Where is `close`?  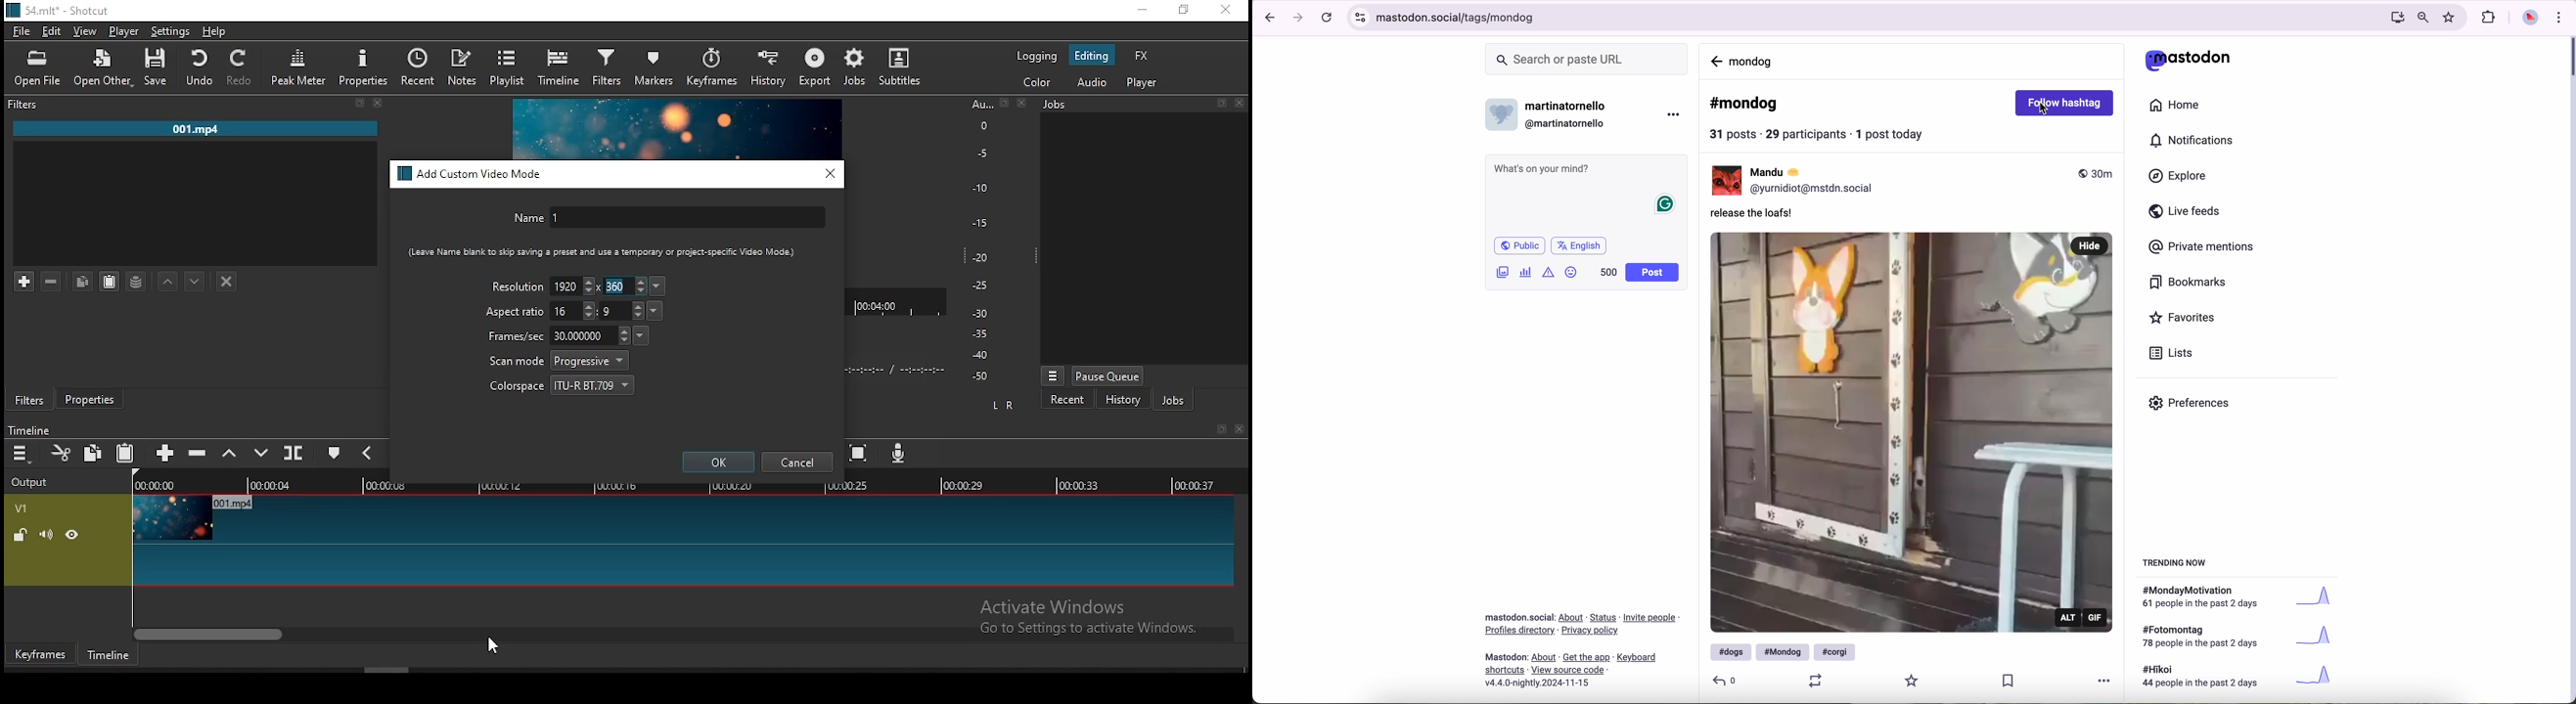
close is located at coordinates (1024, 103).